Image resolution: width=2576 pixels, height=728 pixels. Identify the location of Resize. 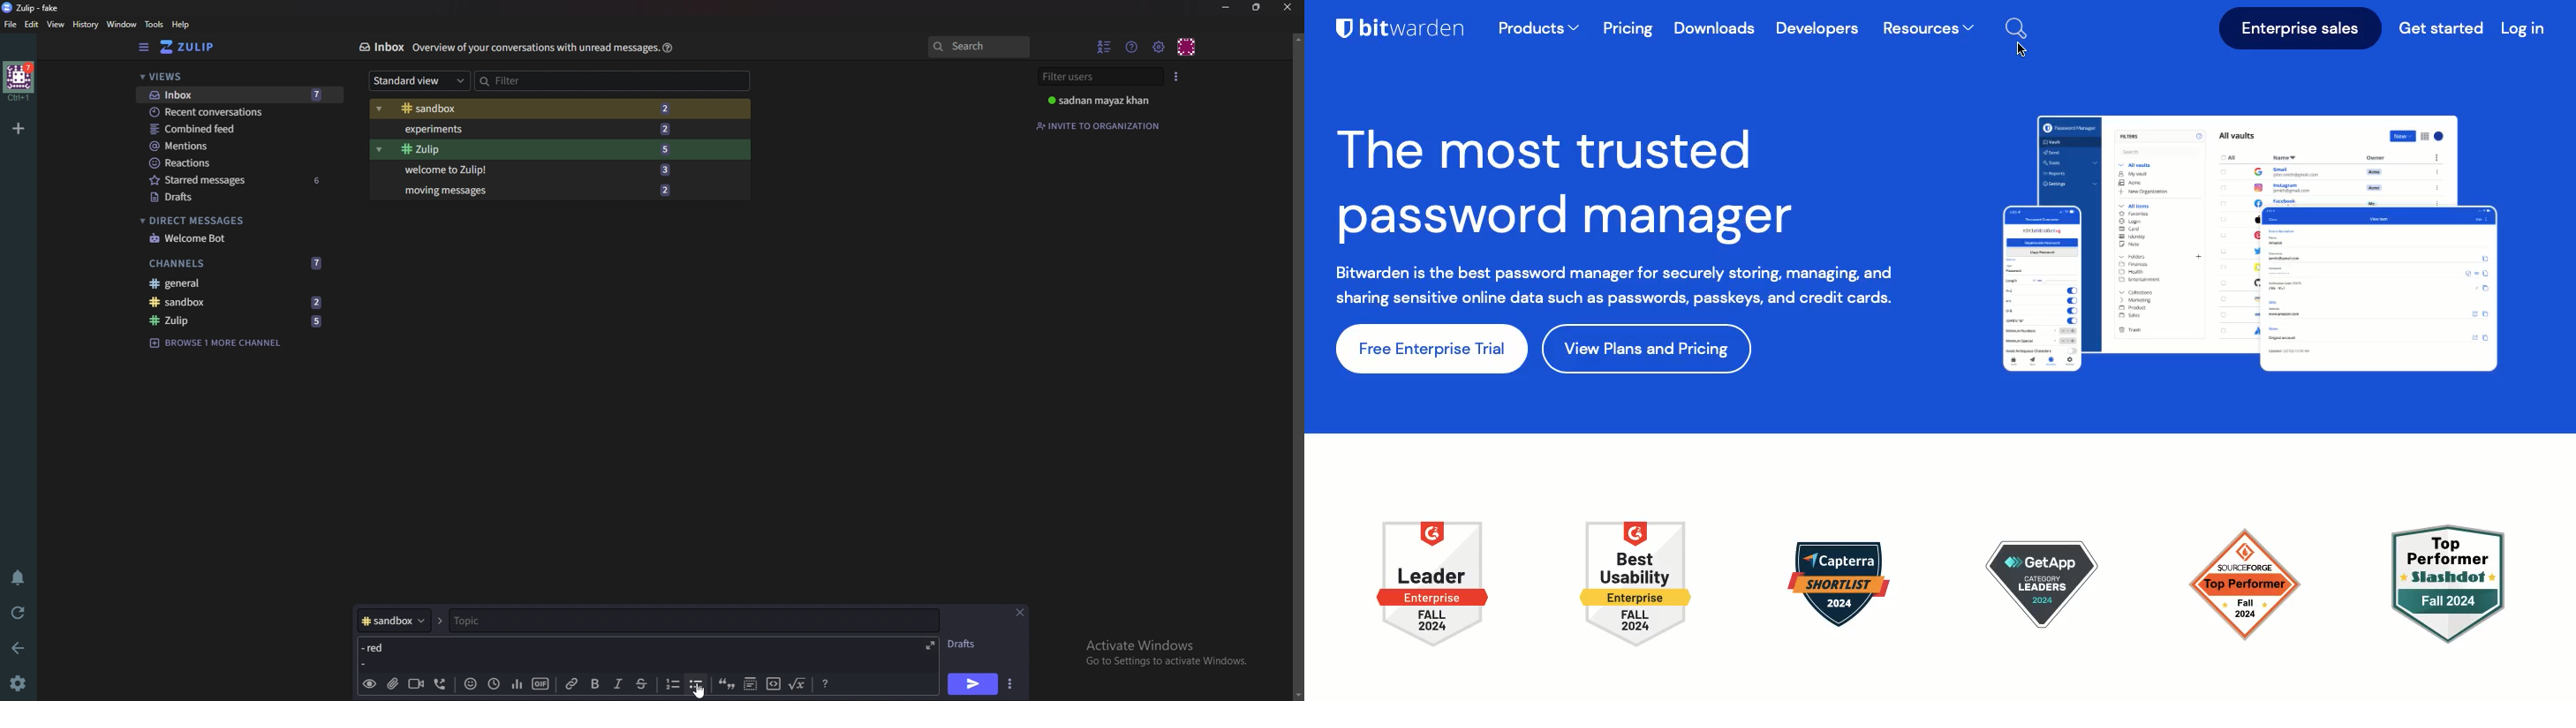
(1259, 7).